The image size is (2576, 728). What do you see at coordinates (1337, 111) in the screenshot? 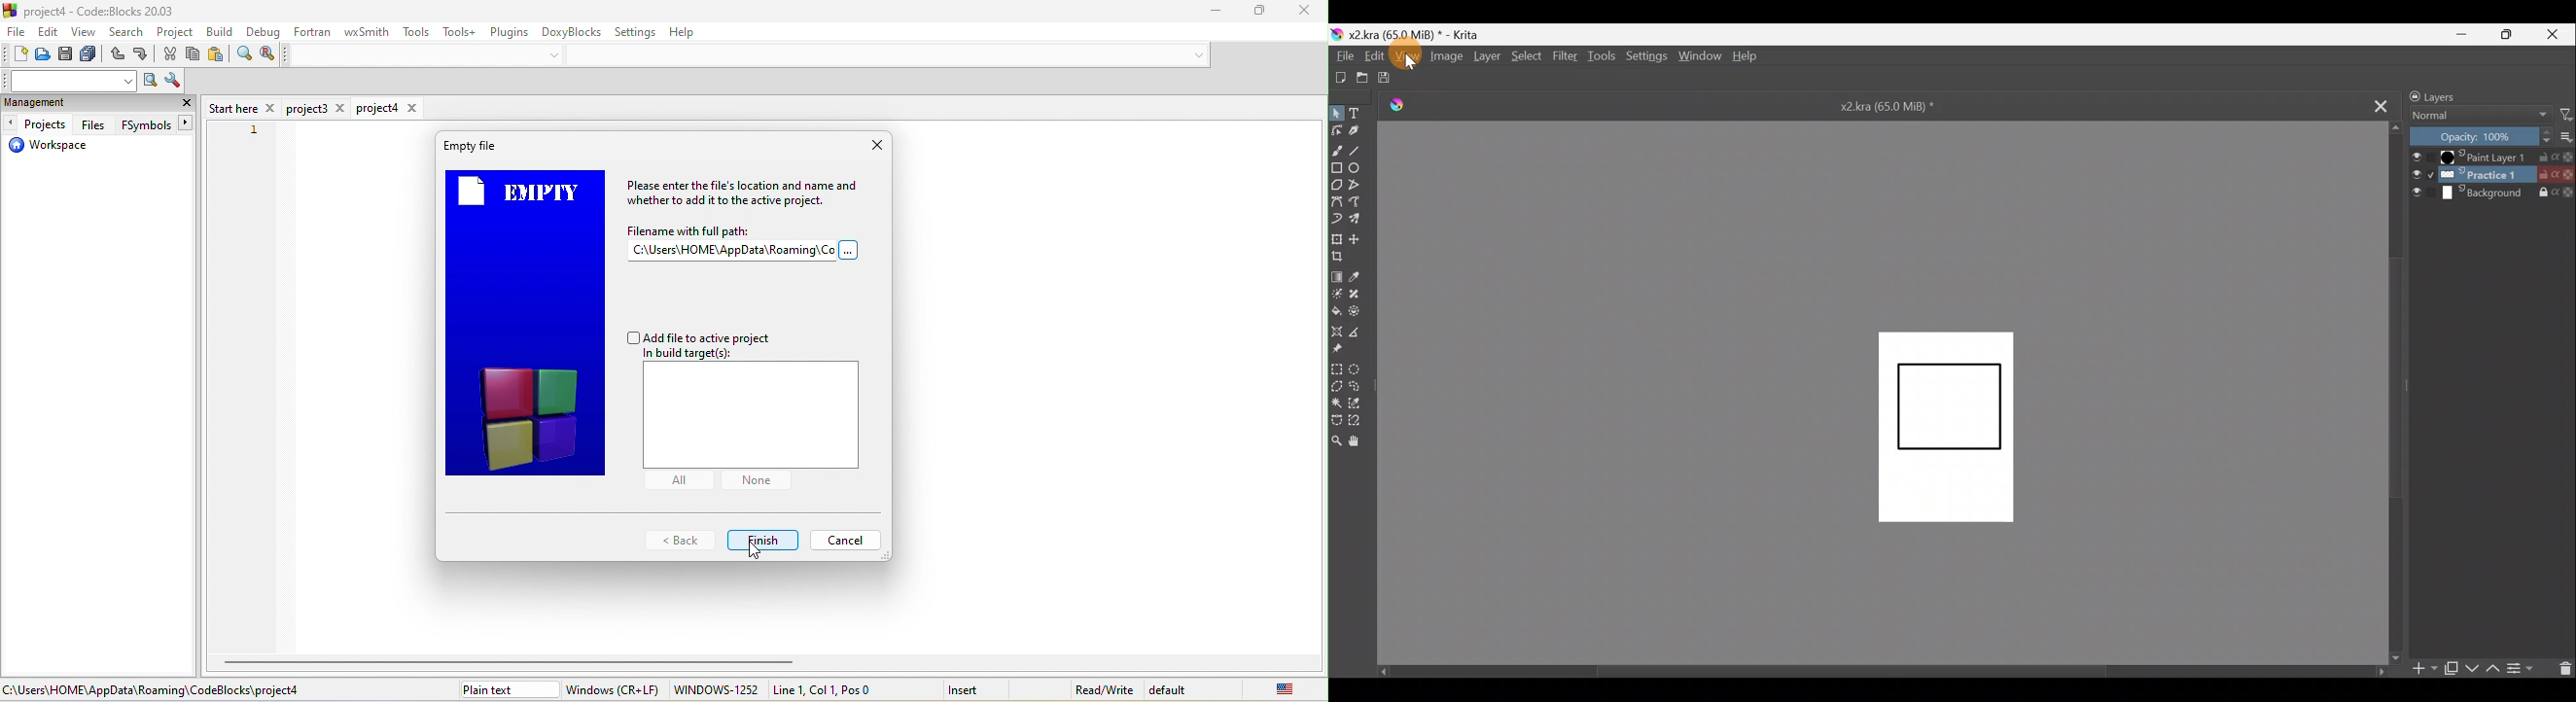
I see `Select shapes tool` at bounding box center [1337, 111].